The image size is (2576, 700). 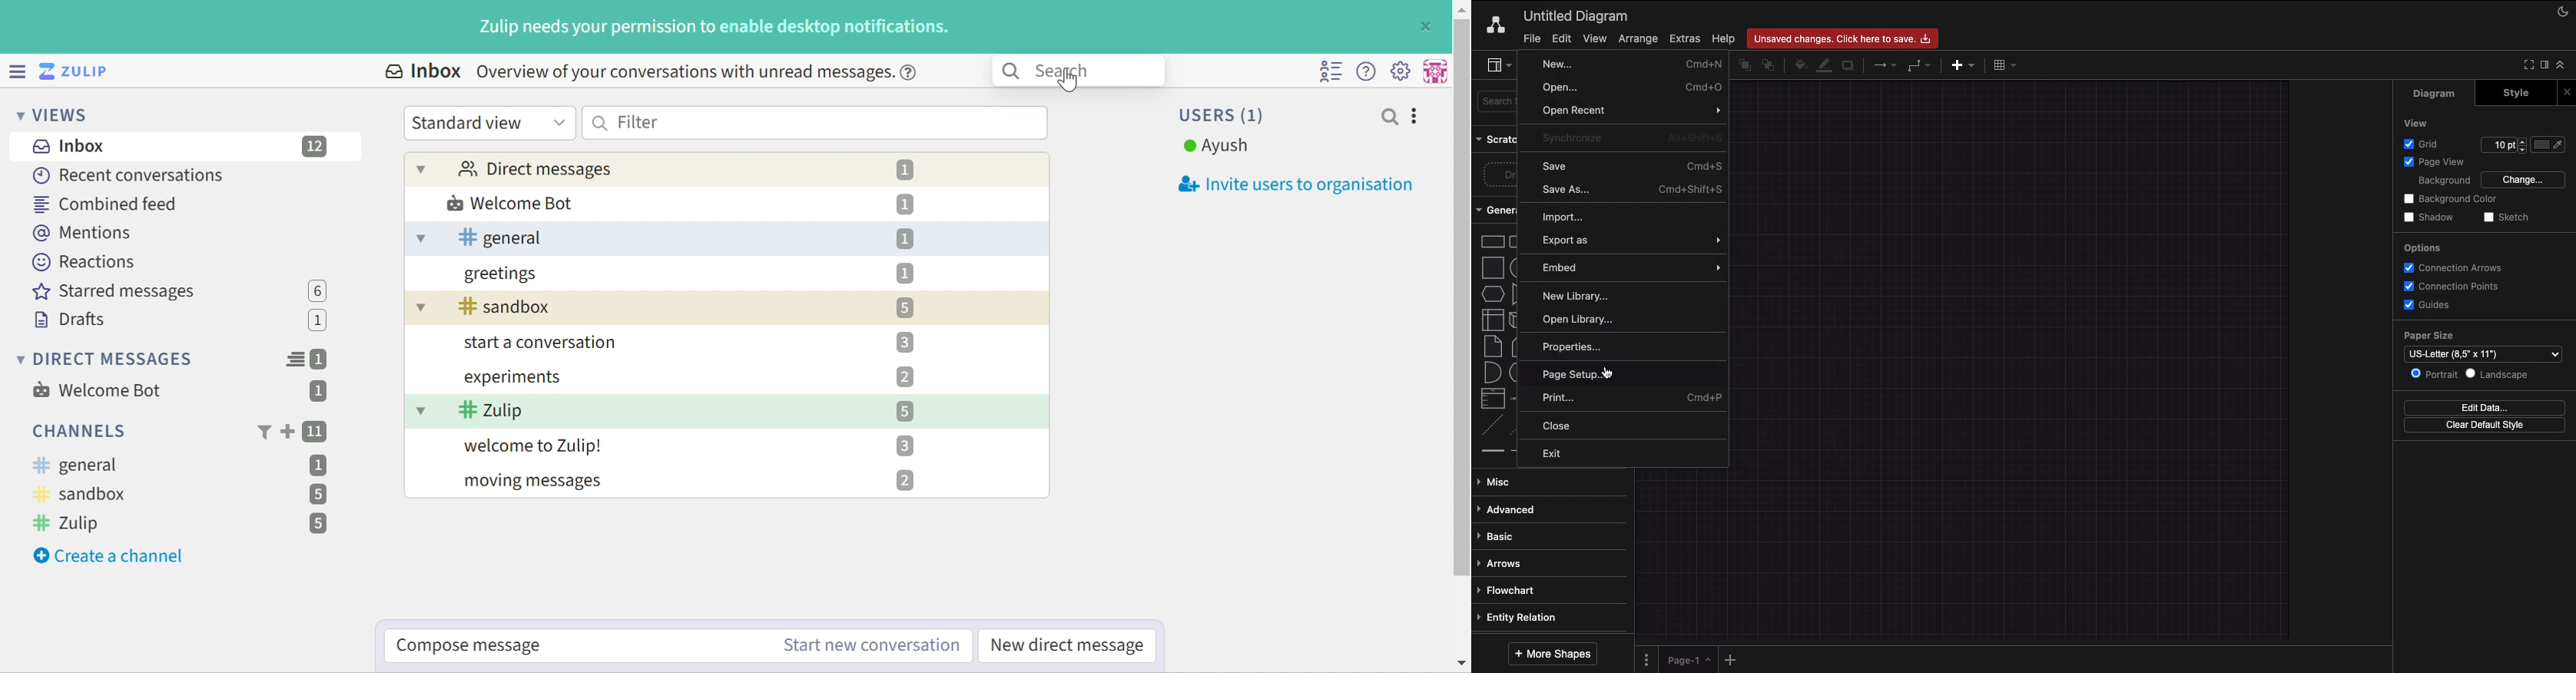 What do you see at coordinates (1491, 399) in the screenshot?
I see `List` at bounding box center [1491, 399].